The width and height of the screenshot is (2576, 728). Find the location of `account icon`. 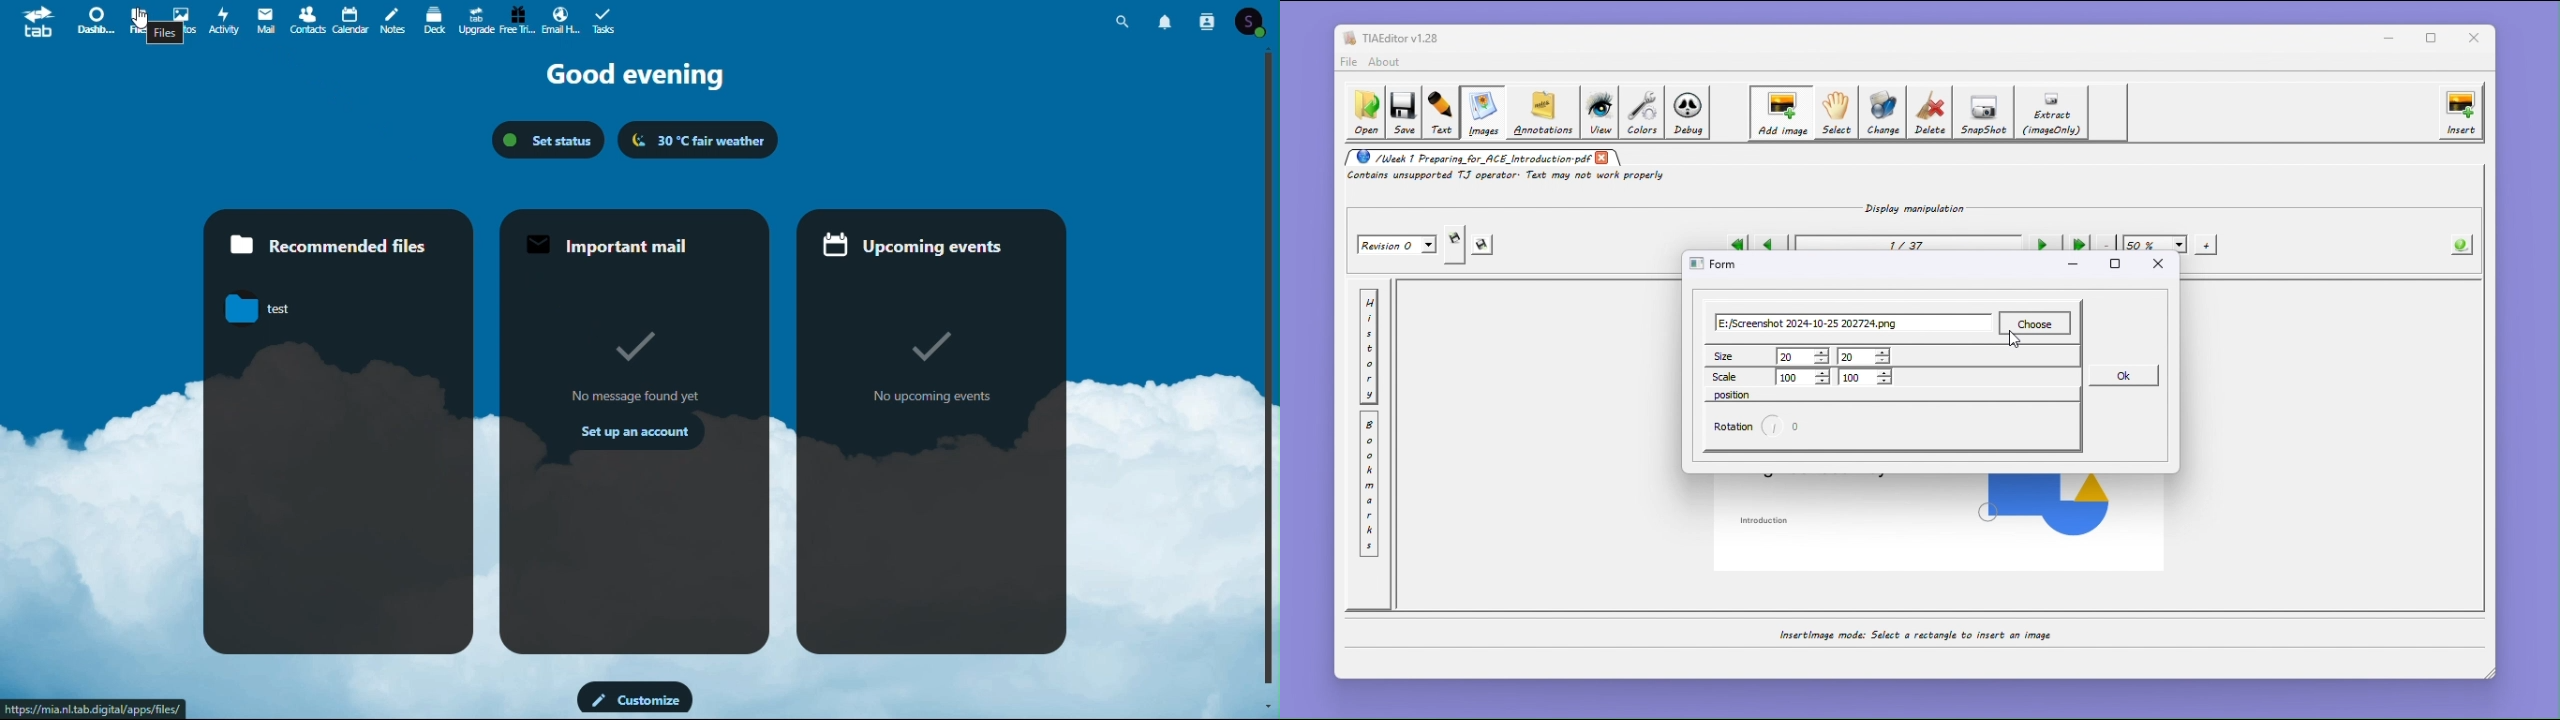

account icon is located at coordinates (1247, 18).